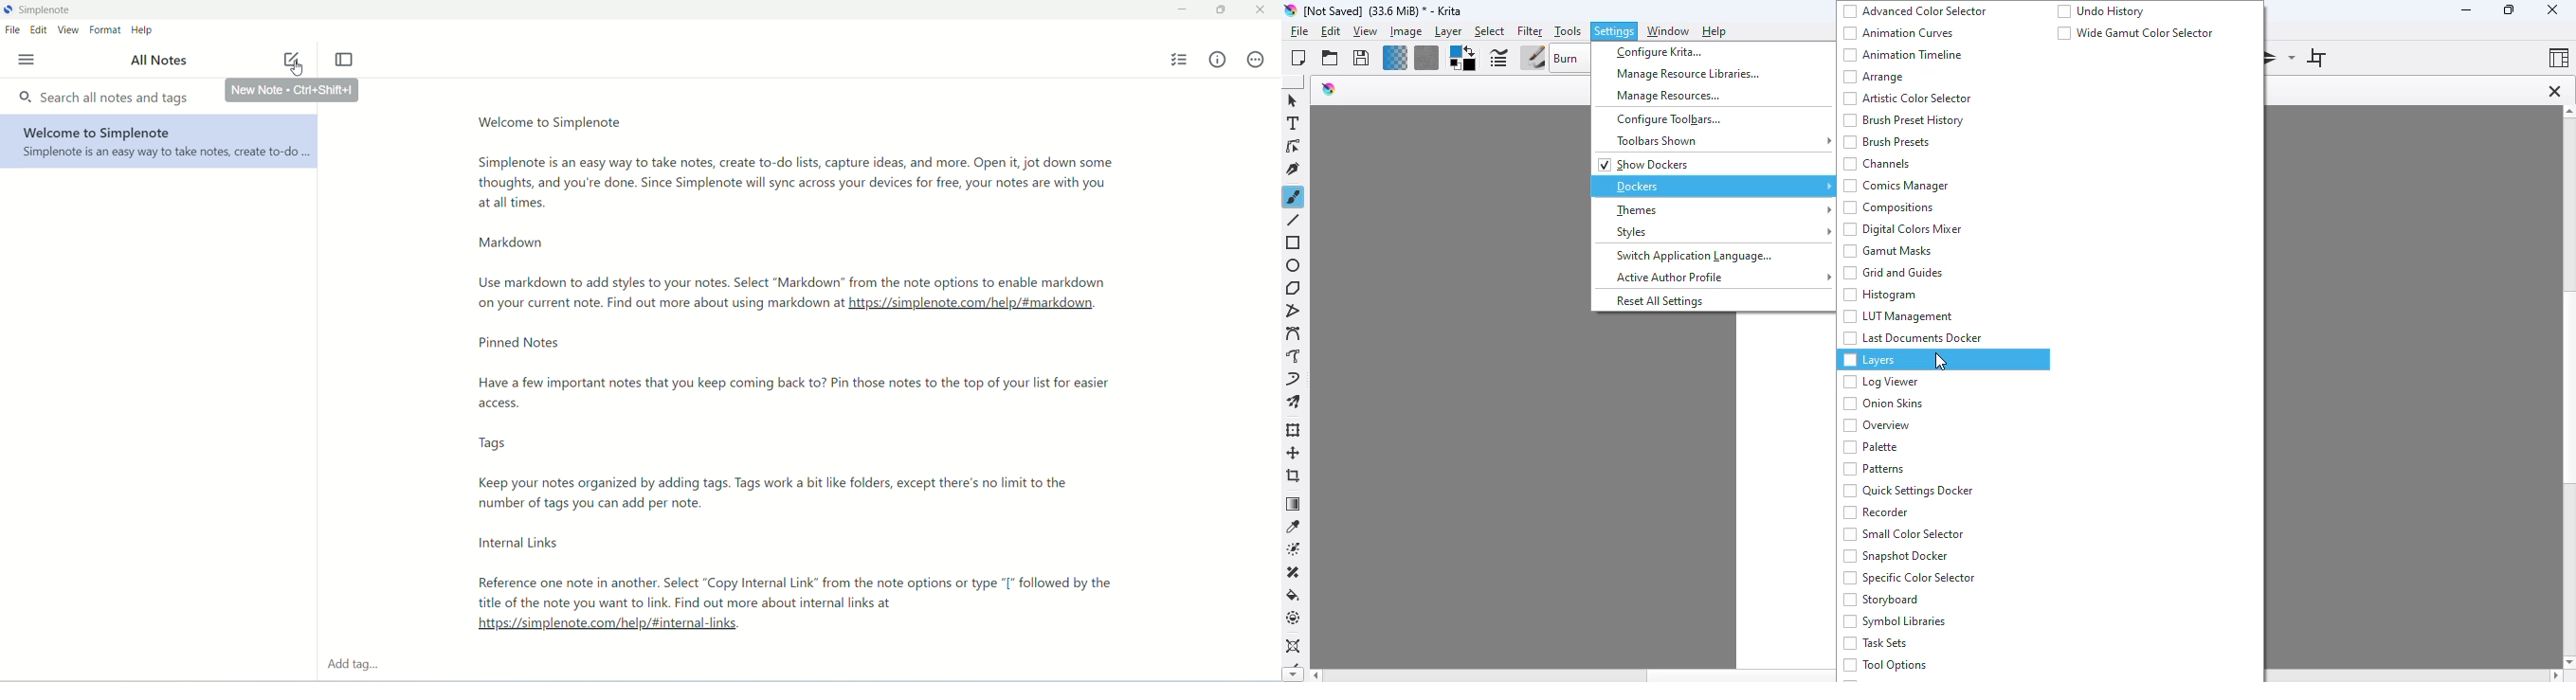 The height and width of the screenshot is (700, 2576). I want to click on snapshot docker, so click(1897, 556).